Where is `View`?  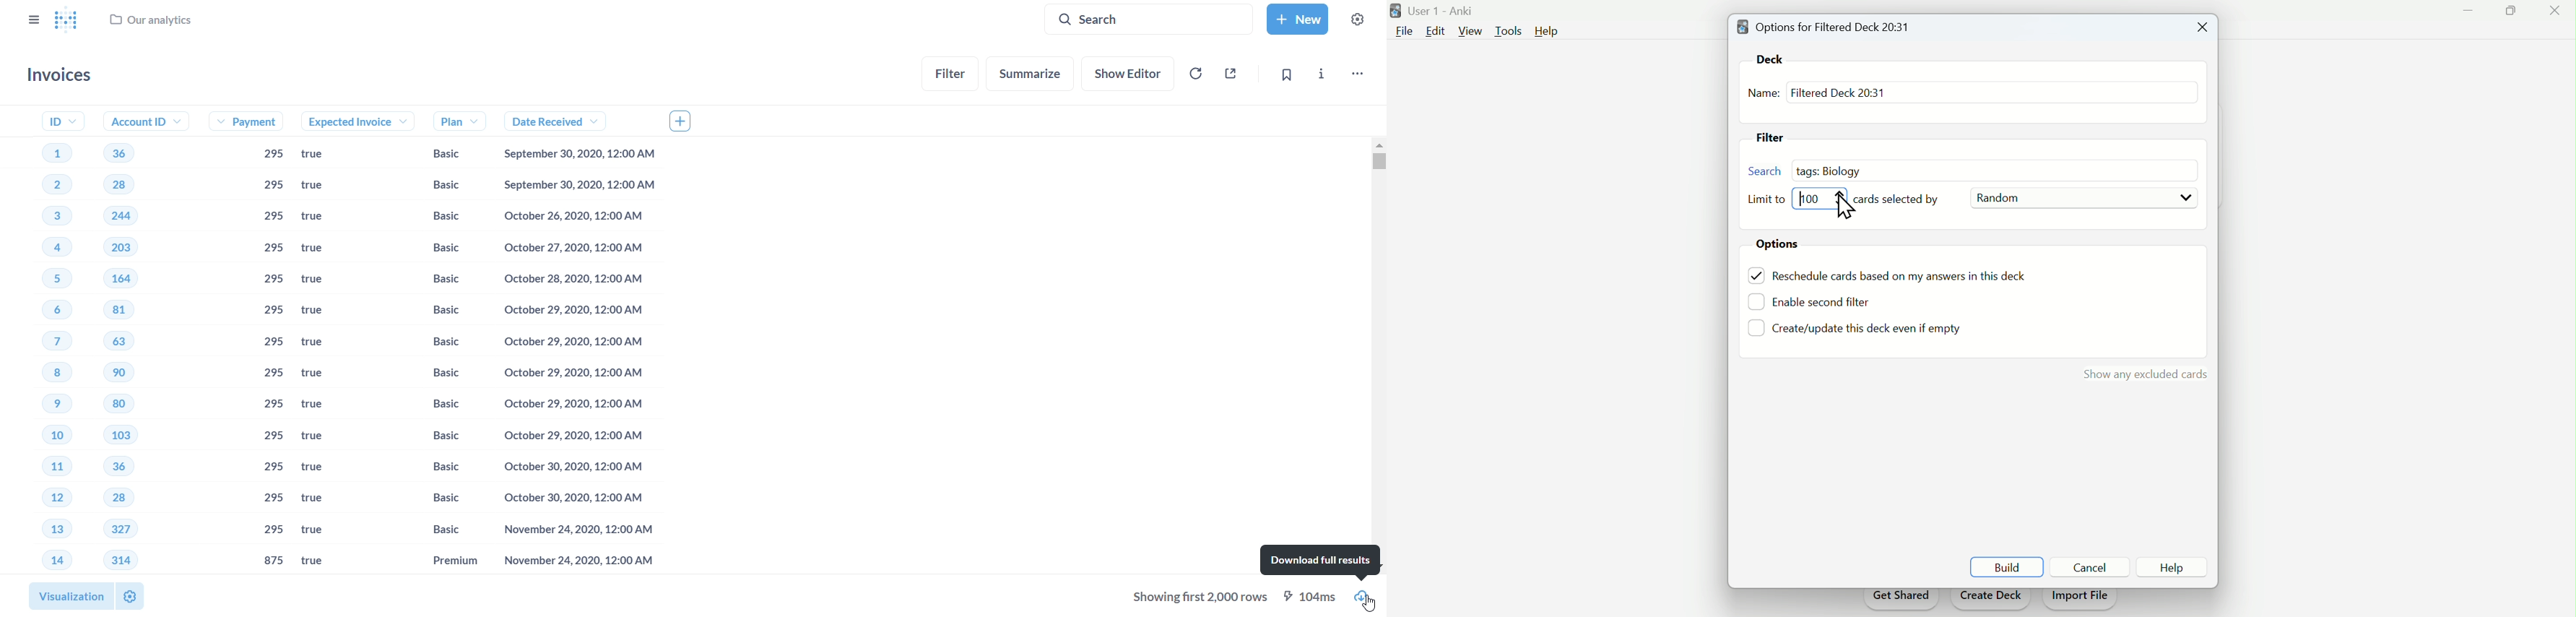 View is located at coordinates (1471, 31).